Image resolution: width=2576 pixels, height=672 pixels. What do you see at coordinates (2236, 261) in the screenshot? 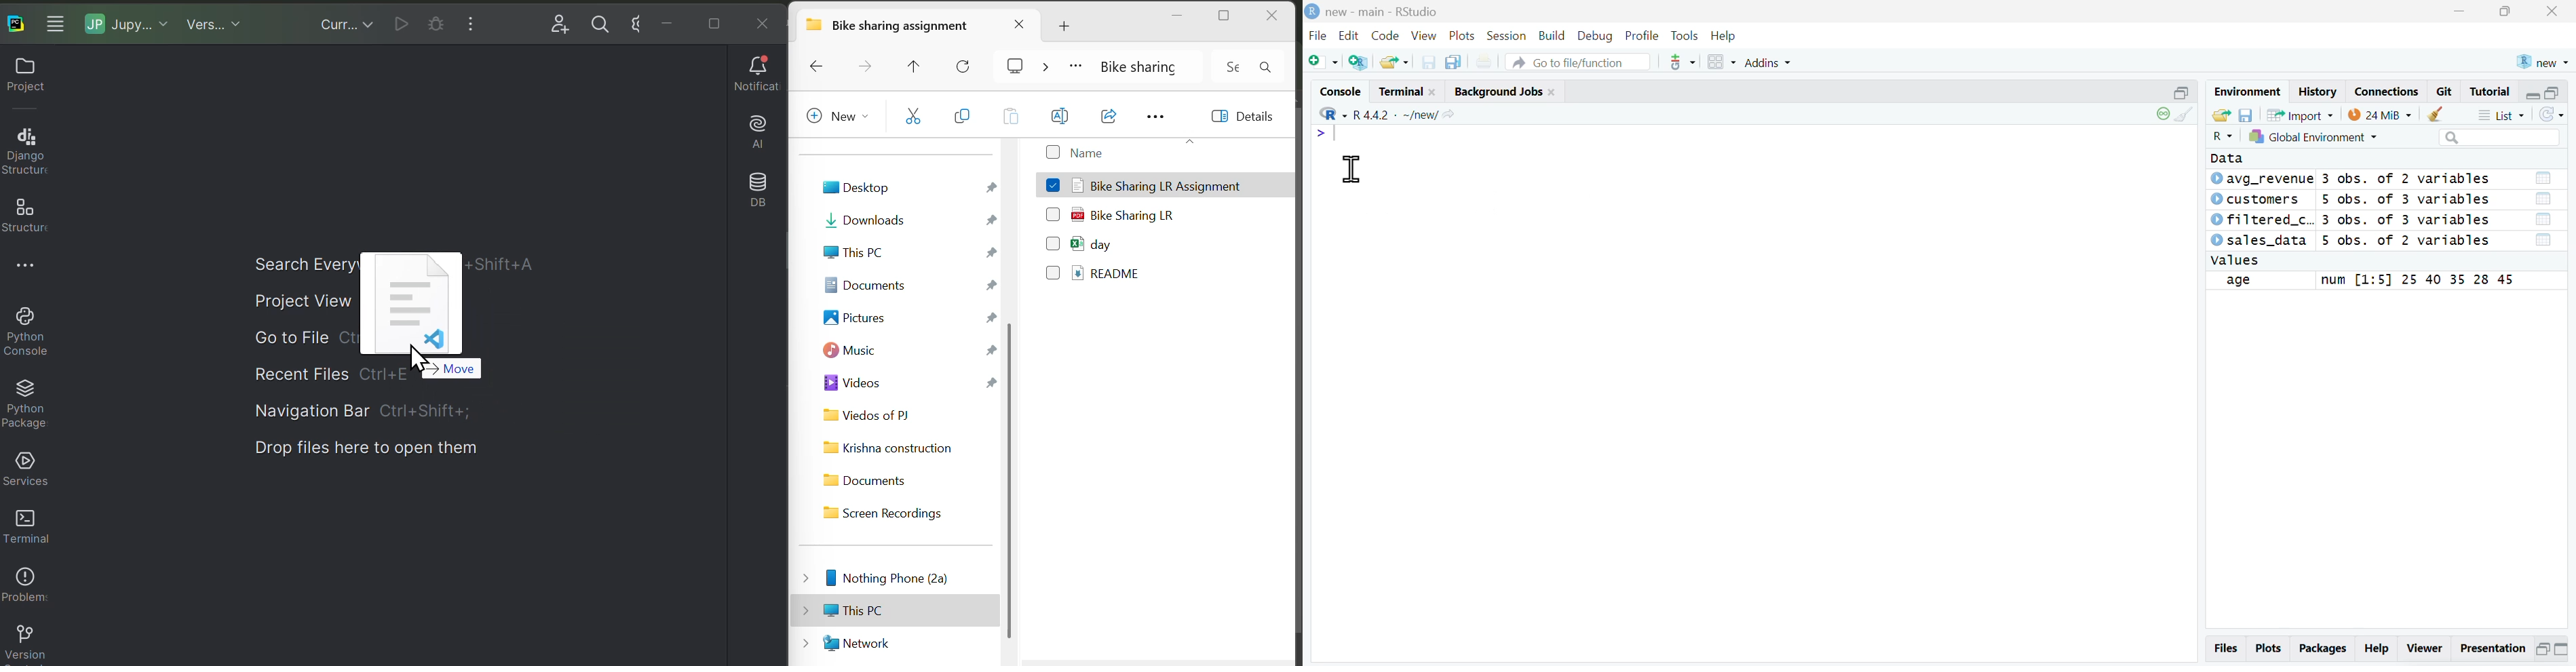
I see `values` at bounding box center [2236, 261].